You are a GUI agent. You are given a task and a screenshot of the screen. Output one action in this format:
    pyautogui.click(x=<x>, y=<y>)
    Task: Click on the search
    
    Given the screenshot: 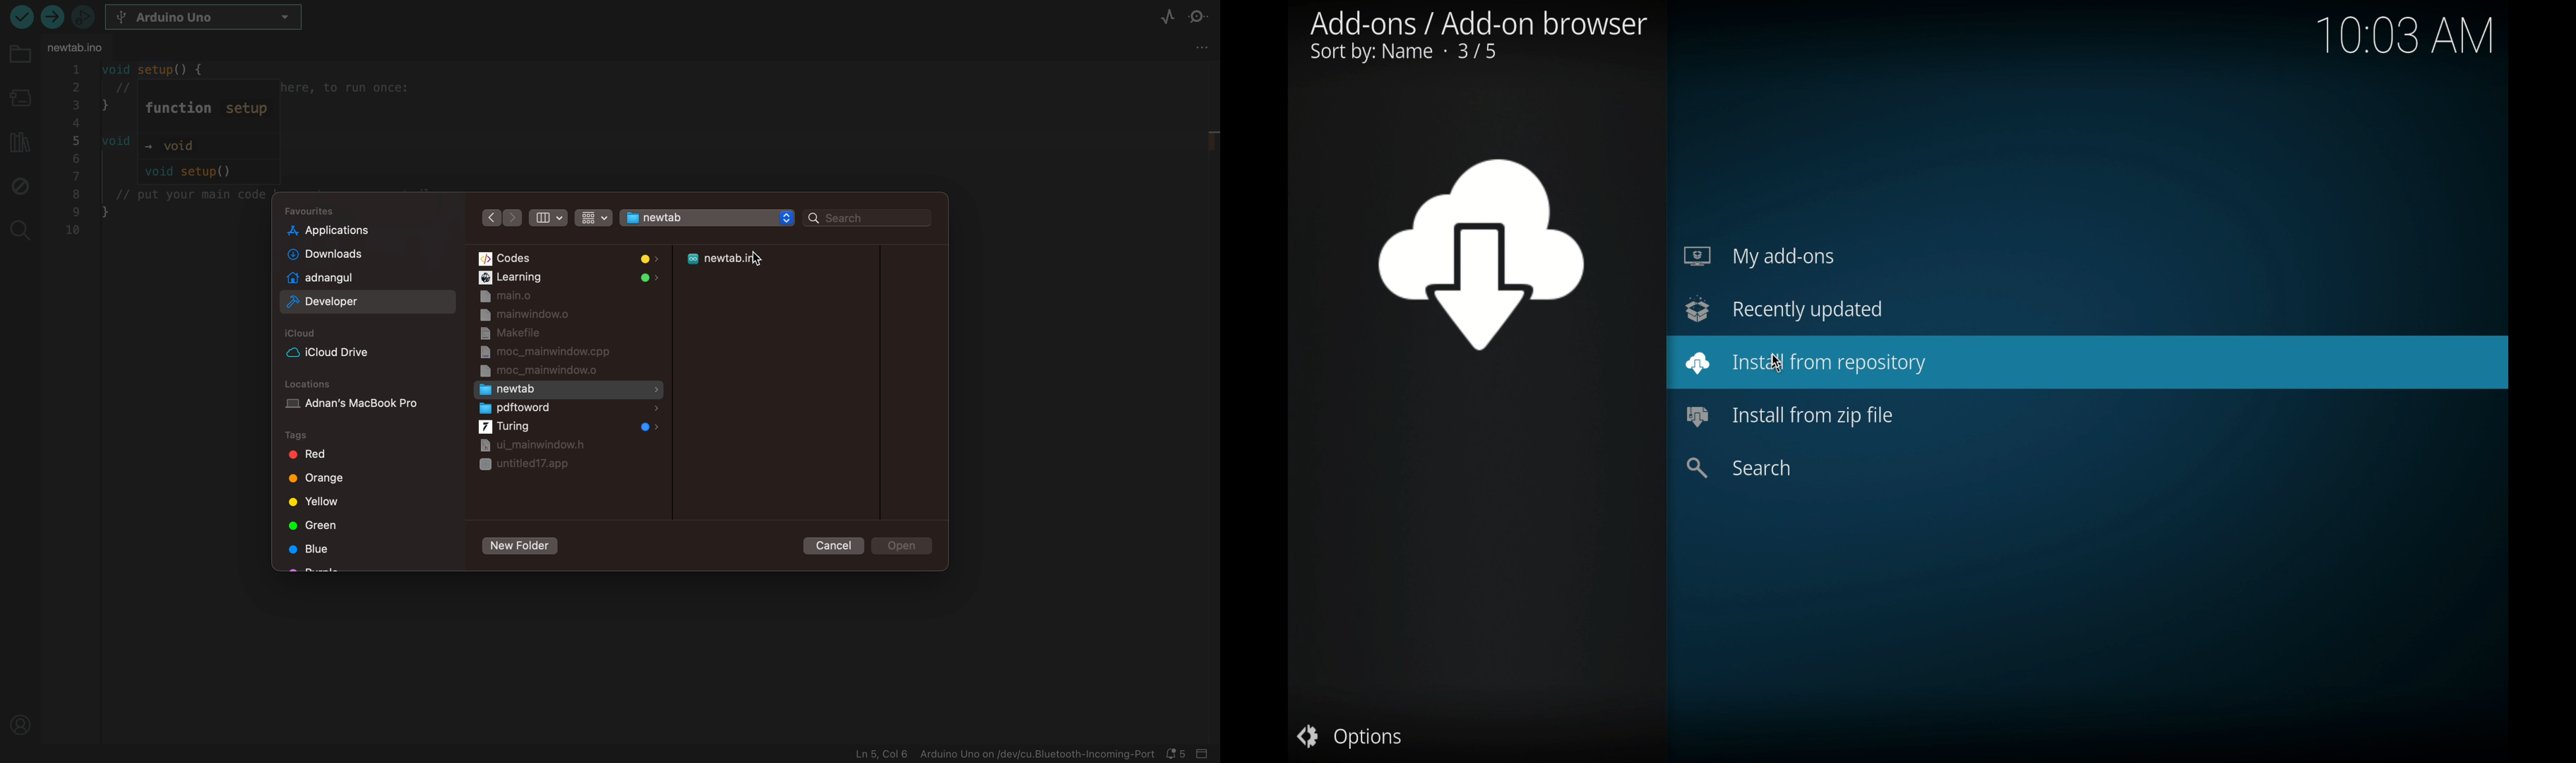 What is the action you would take?
    pyautogui.click(x=1739, y=467)
    